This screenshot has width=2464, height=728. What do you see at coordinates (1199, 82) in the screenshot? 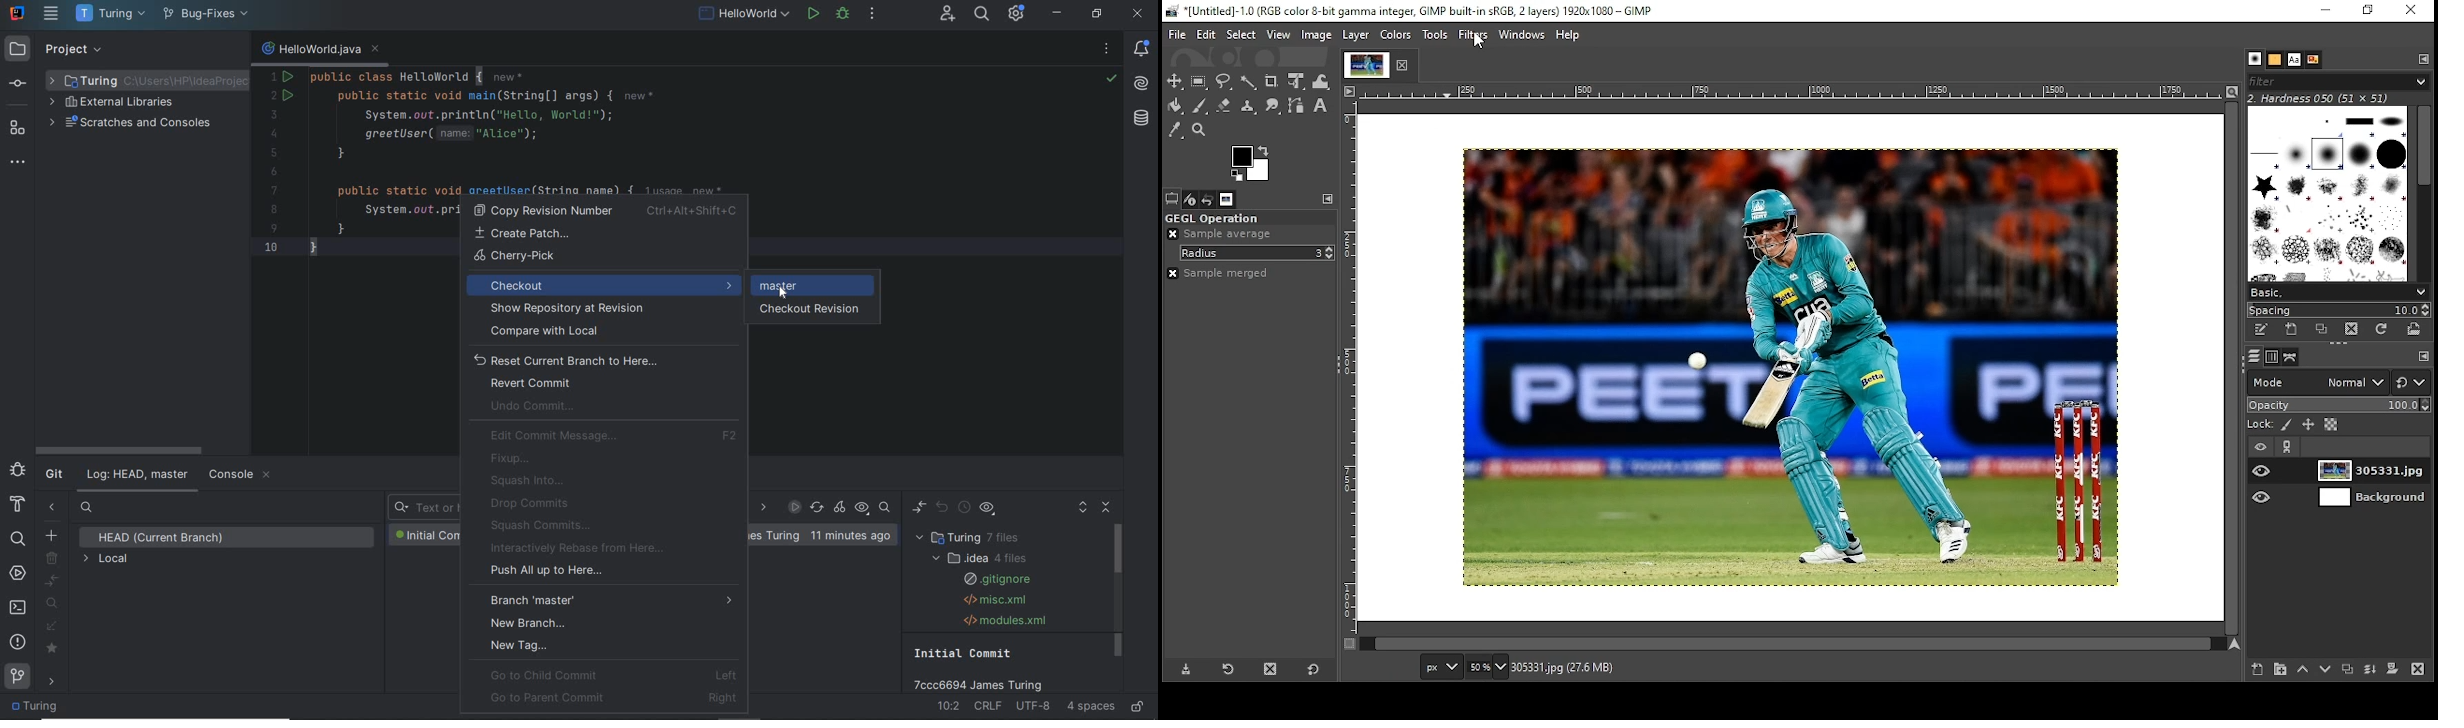
I see `rectangular selection tool` at bounding box center [1199, 82].